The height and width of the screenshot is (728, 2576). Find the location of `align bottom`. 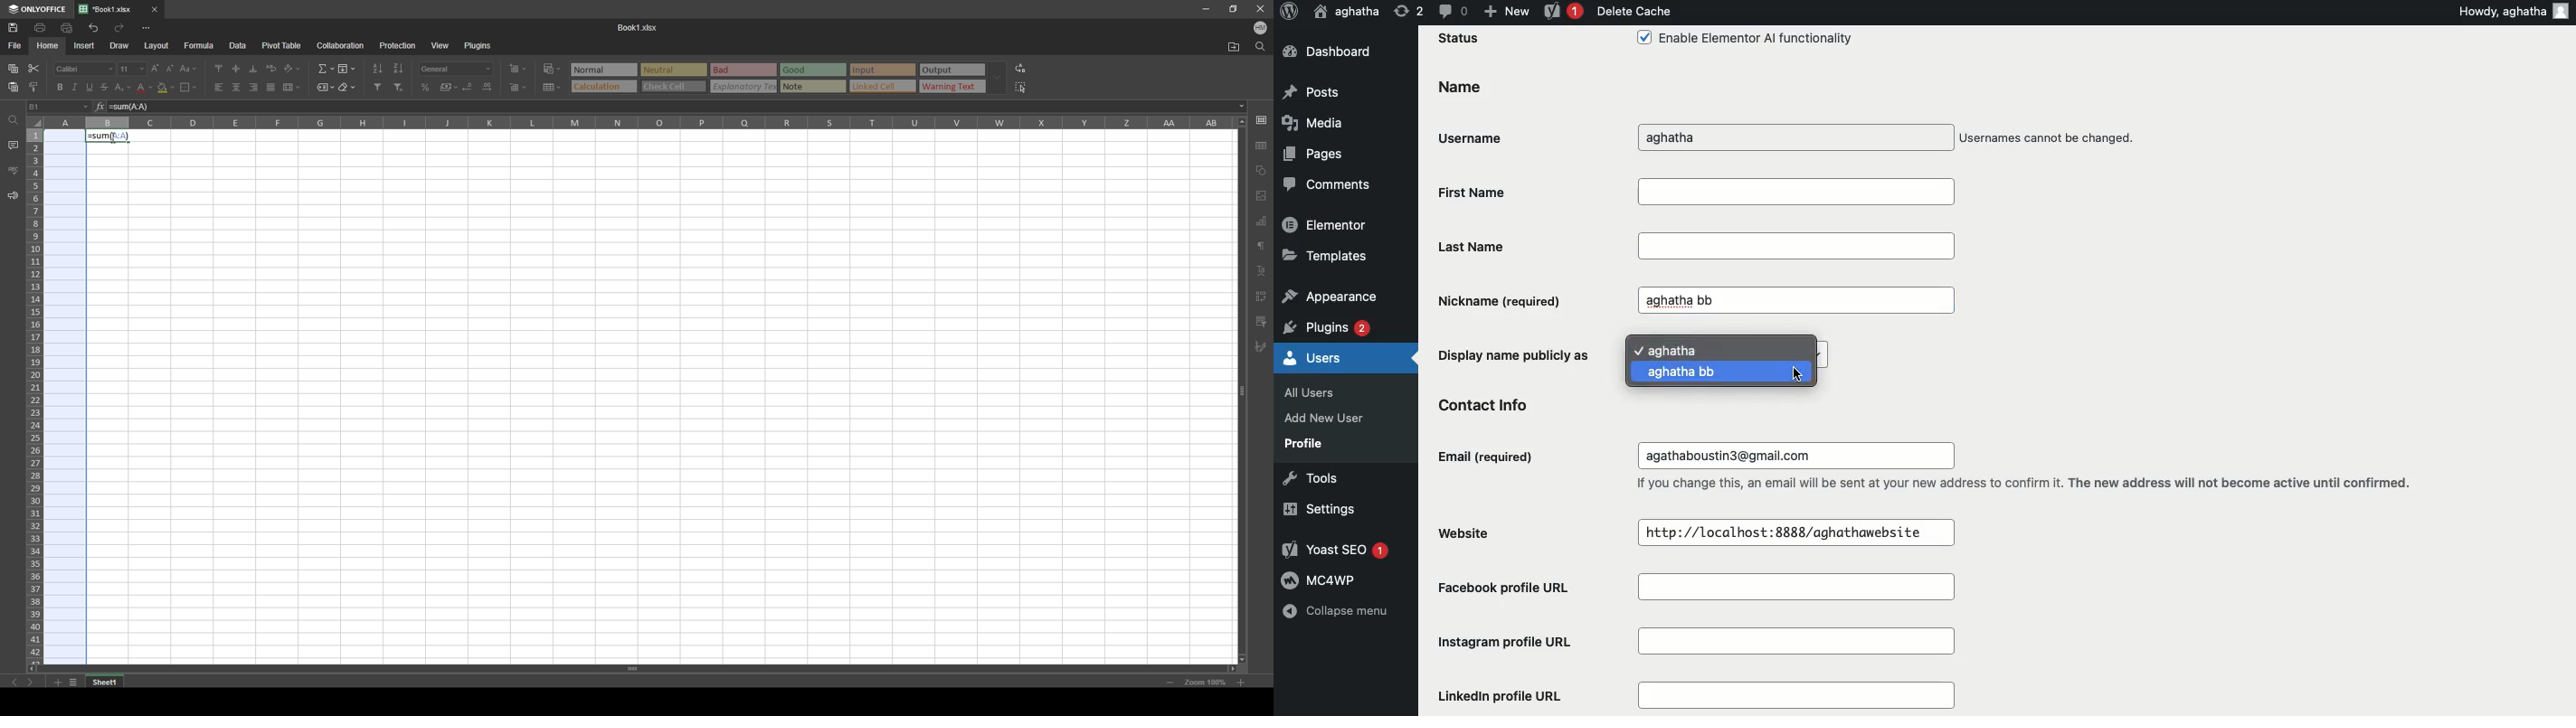

align bottom is located at coordinates (254, 68).